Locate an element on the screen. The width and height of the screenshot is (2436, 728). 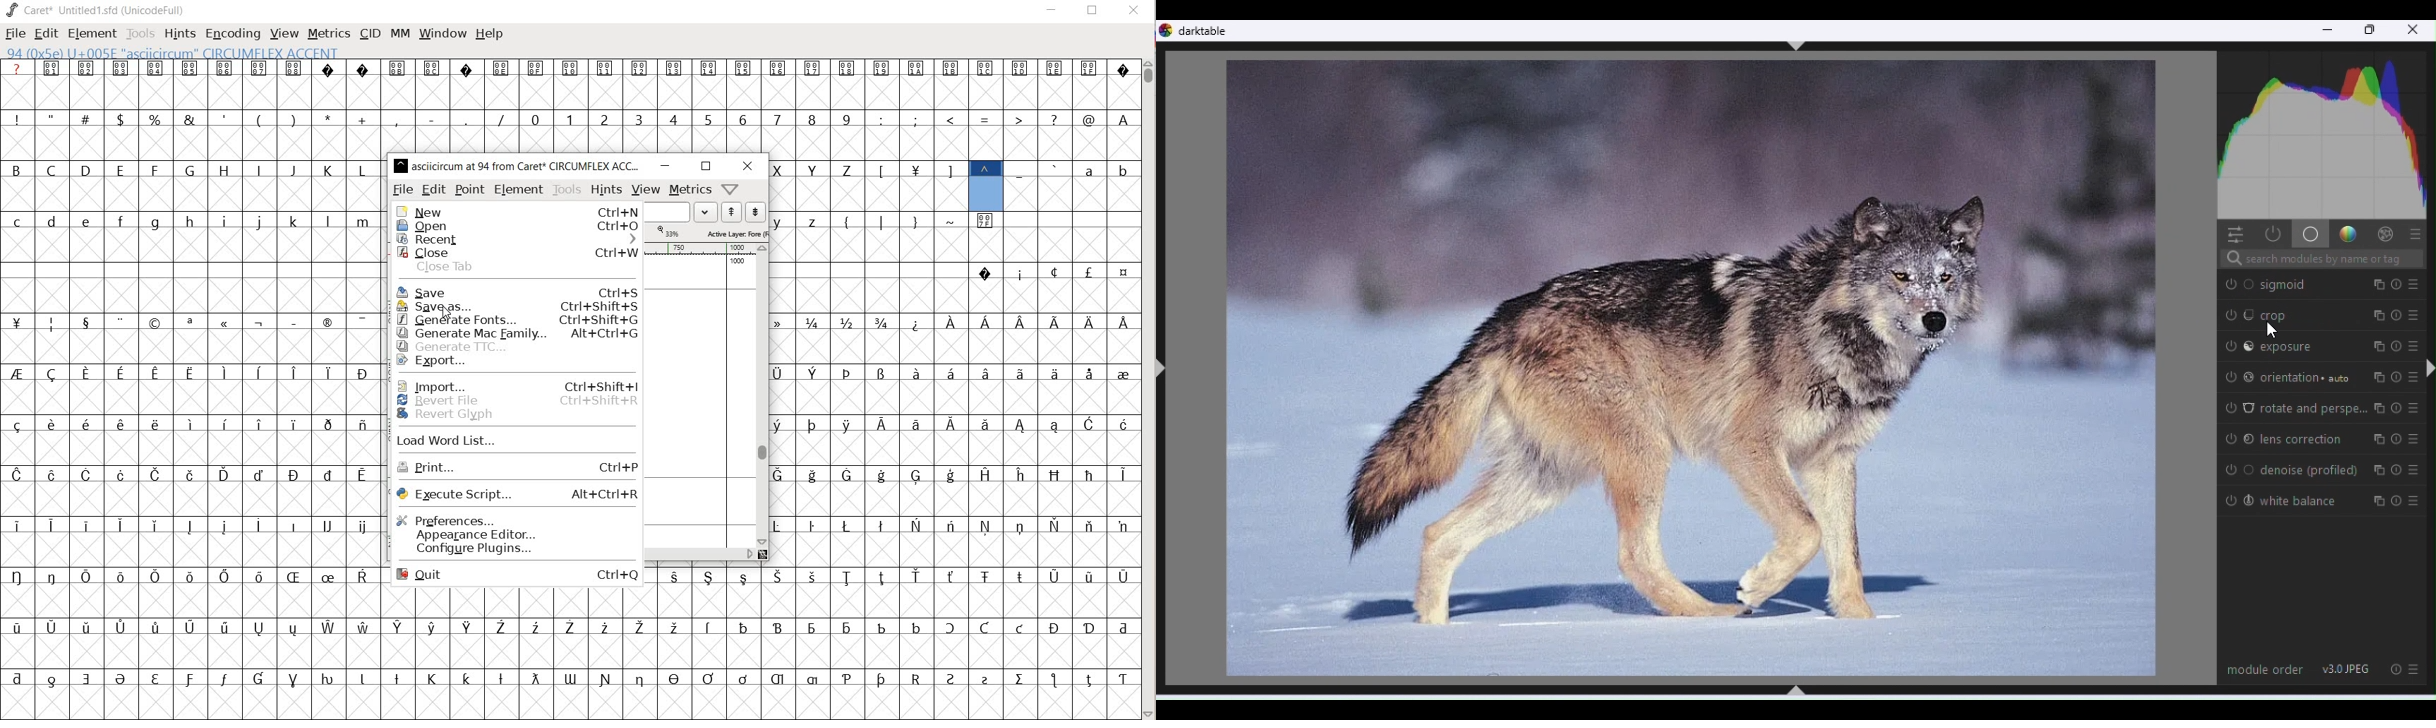
V 3.0 JPEG is located at coordinates (2347, 668).